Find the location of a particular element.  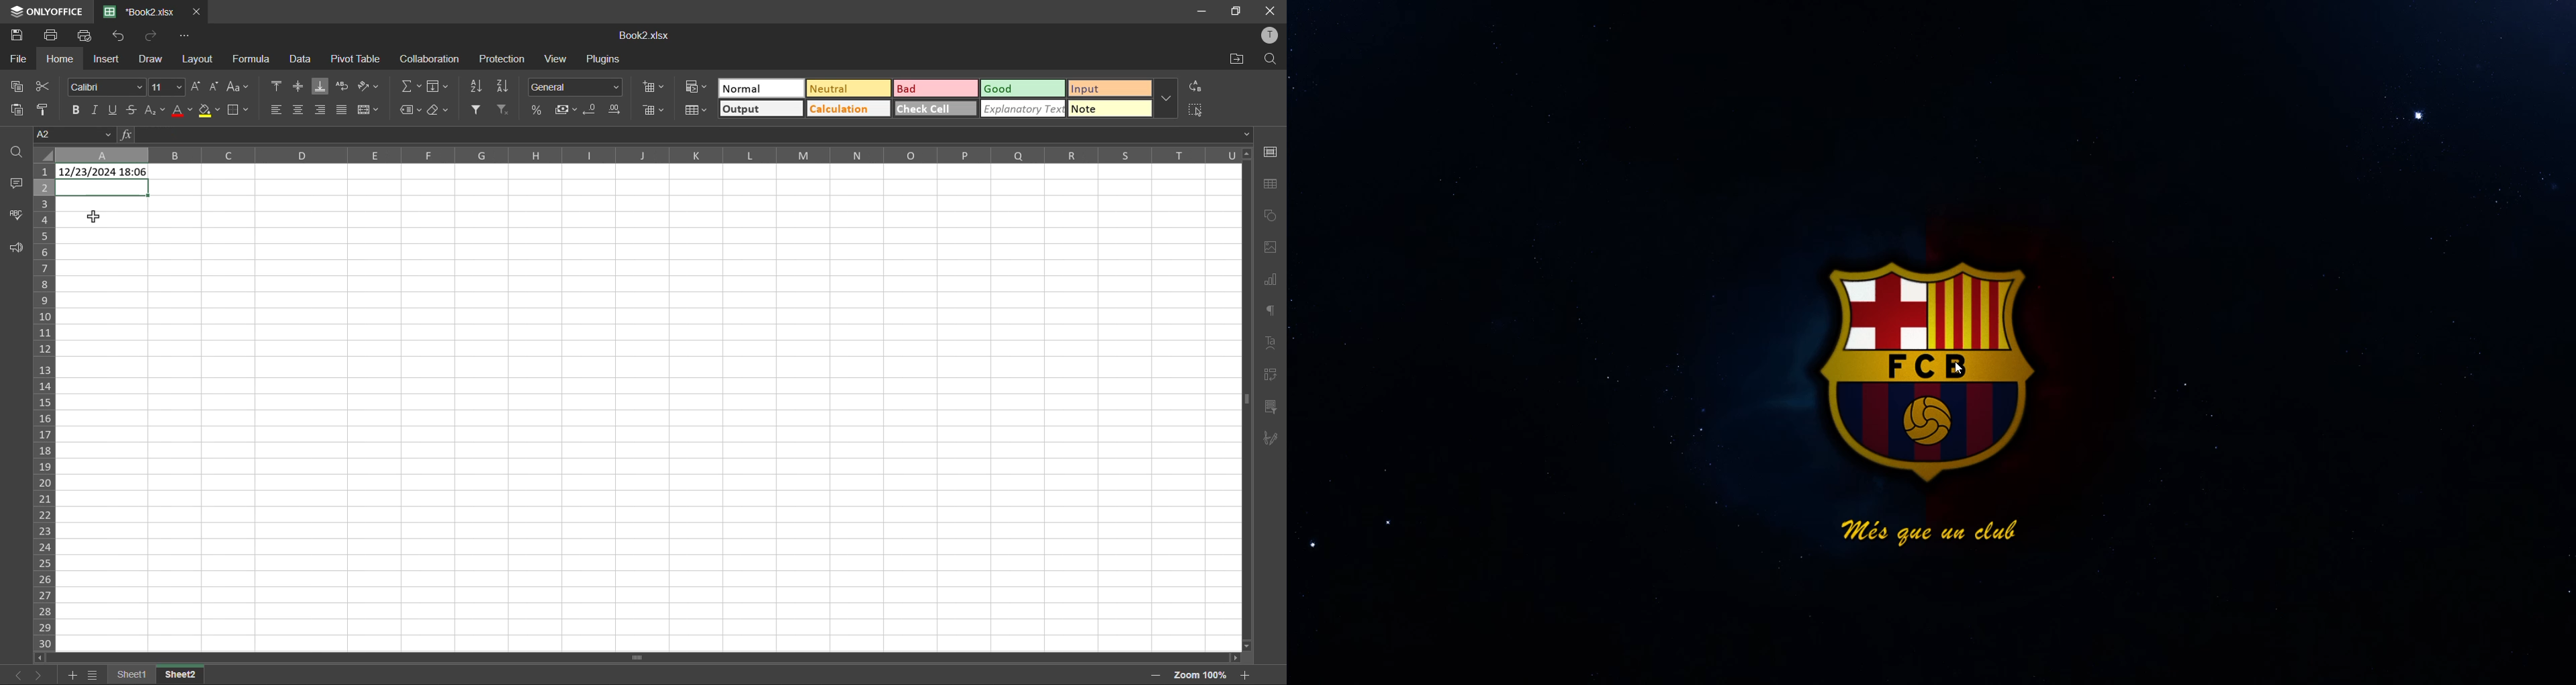

find is located at coordinates (1269, 60).